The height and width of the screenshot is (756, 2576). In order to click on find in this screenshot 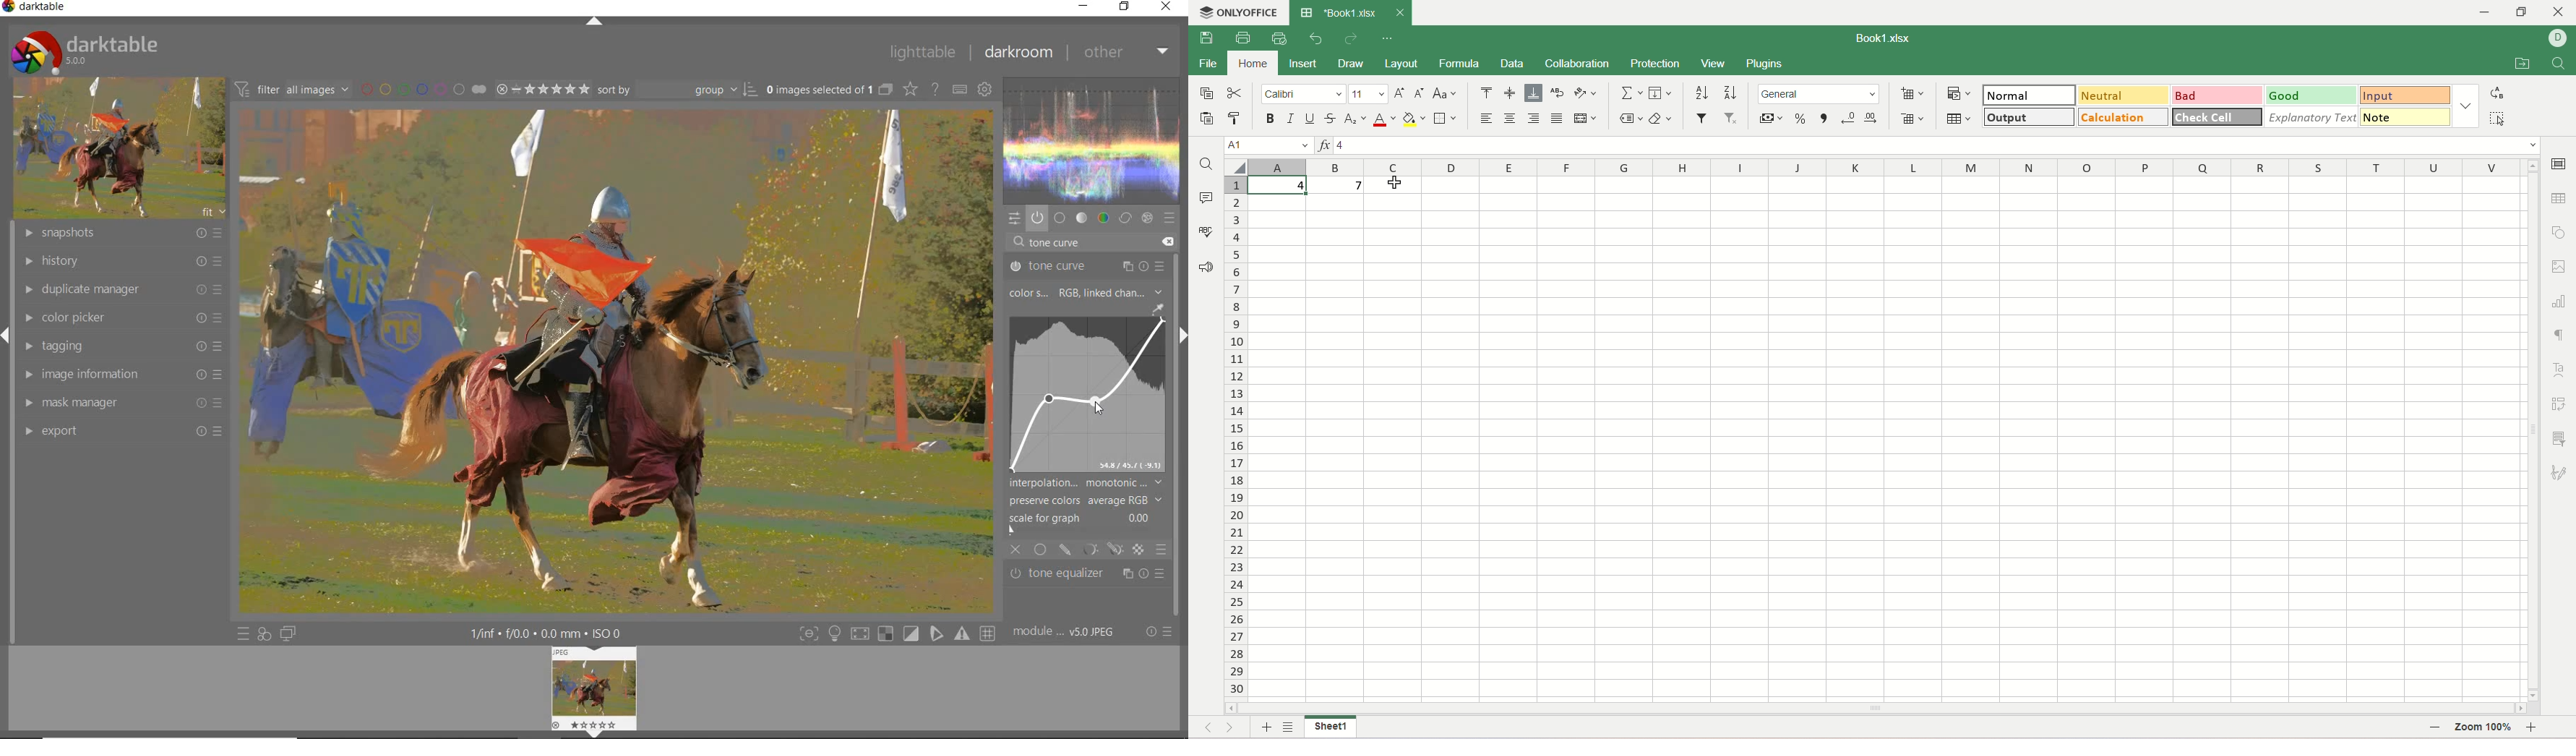, I will do `click(2560, 64)`.